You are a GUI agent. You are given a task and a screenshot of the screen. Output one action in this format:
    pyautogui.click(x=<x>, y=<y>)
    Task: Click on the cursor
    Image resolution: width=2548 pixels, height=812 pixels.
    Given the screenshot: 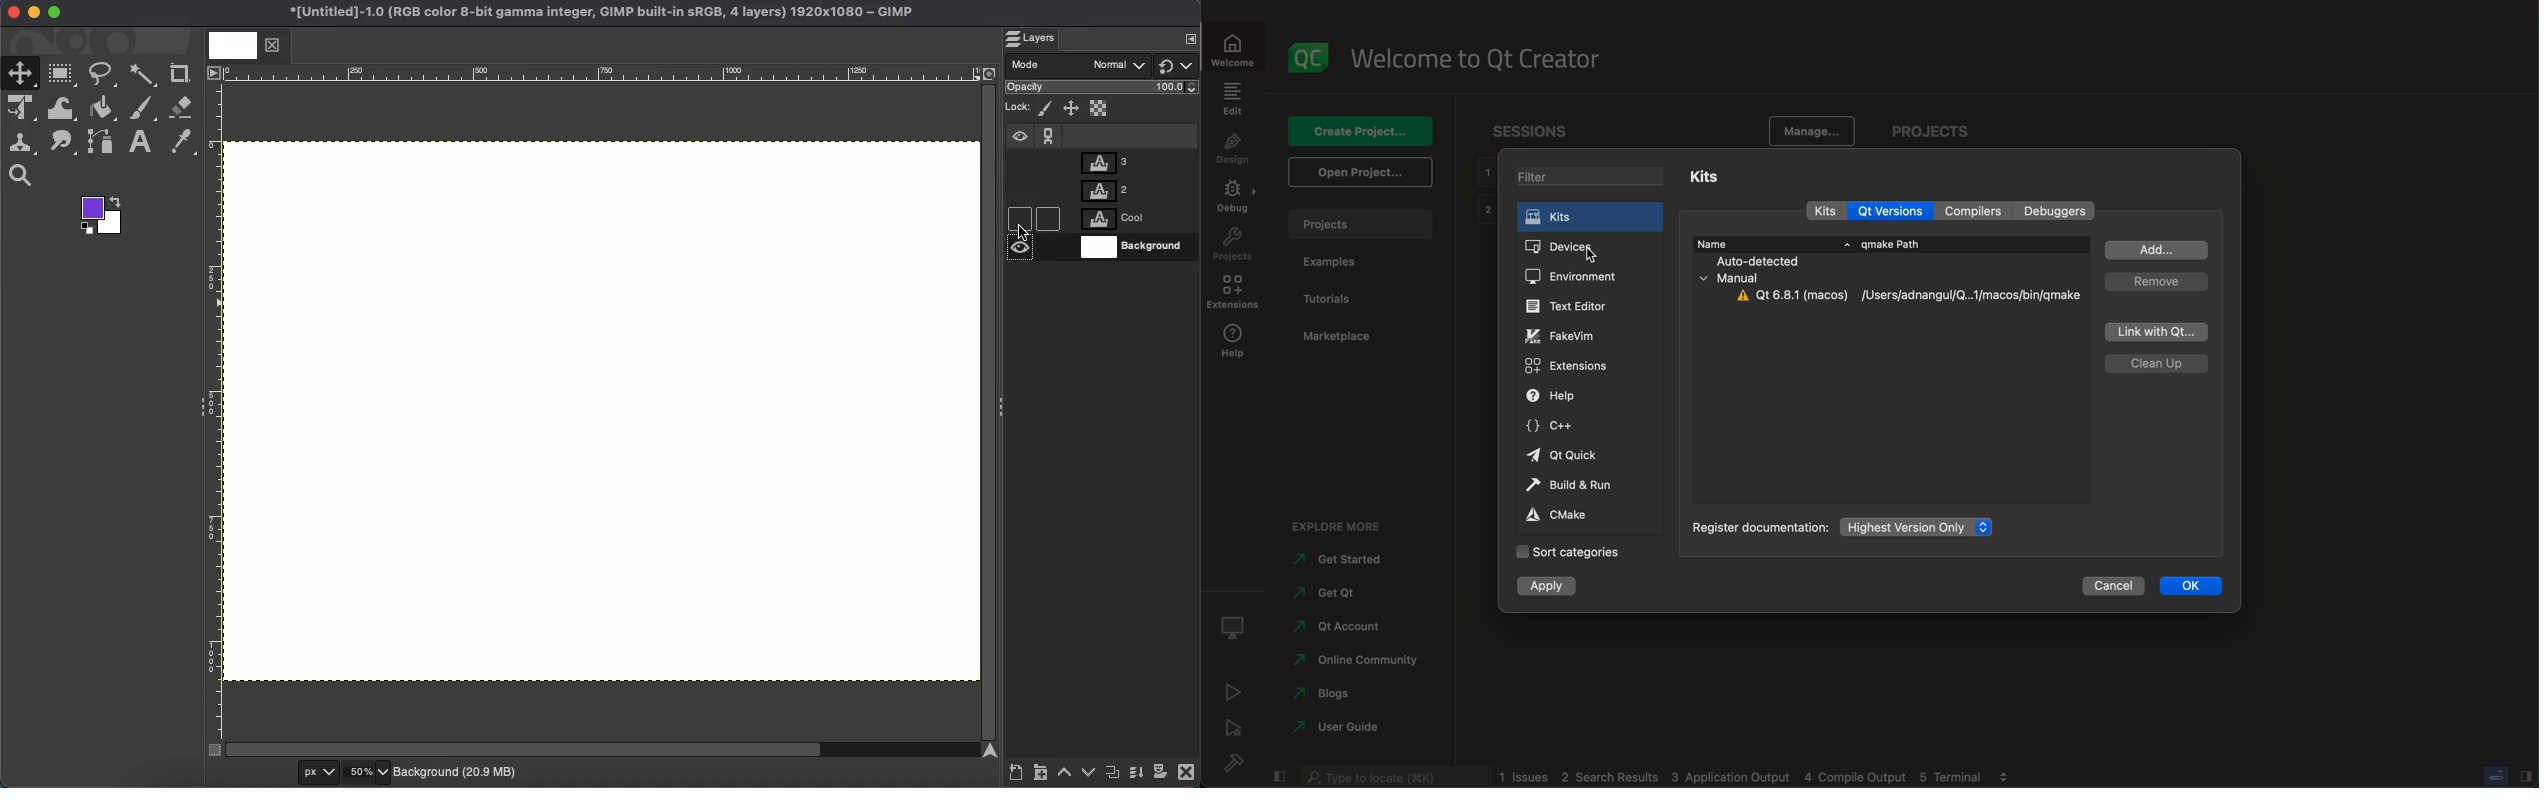 What is the action you would take?
    pyautogui.click(x=1594, y=255)
    